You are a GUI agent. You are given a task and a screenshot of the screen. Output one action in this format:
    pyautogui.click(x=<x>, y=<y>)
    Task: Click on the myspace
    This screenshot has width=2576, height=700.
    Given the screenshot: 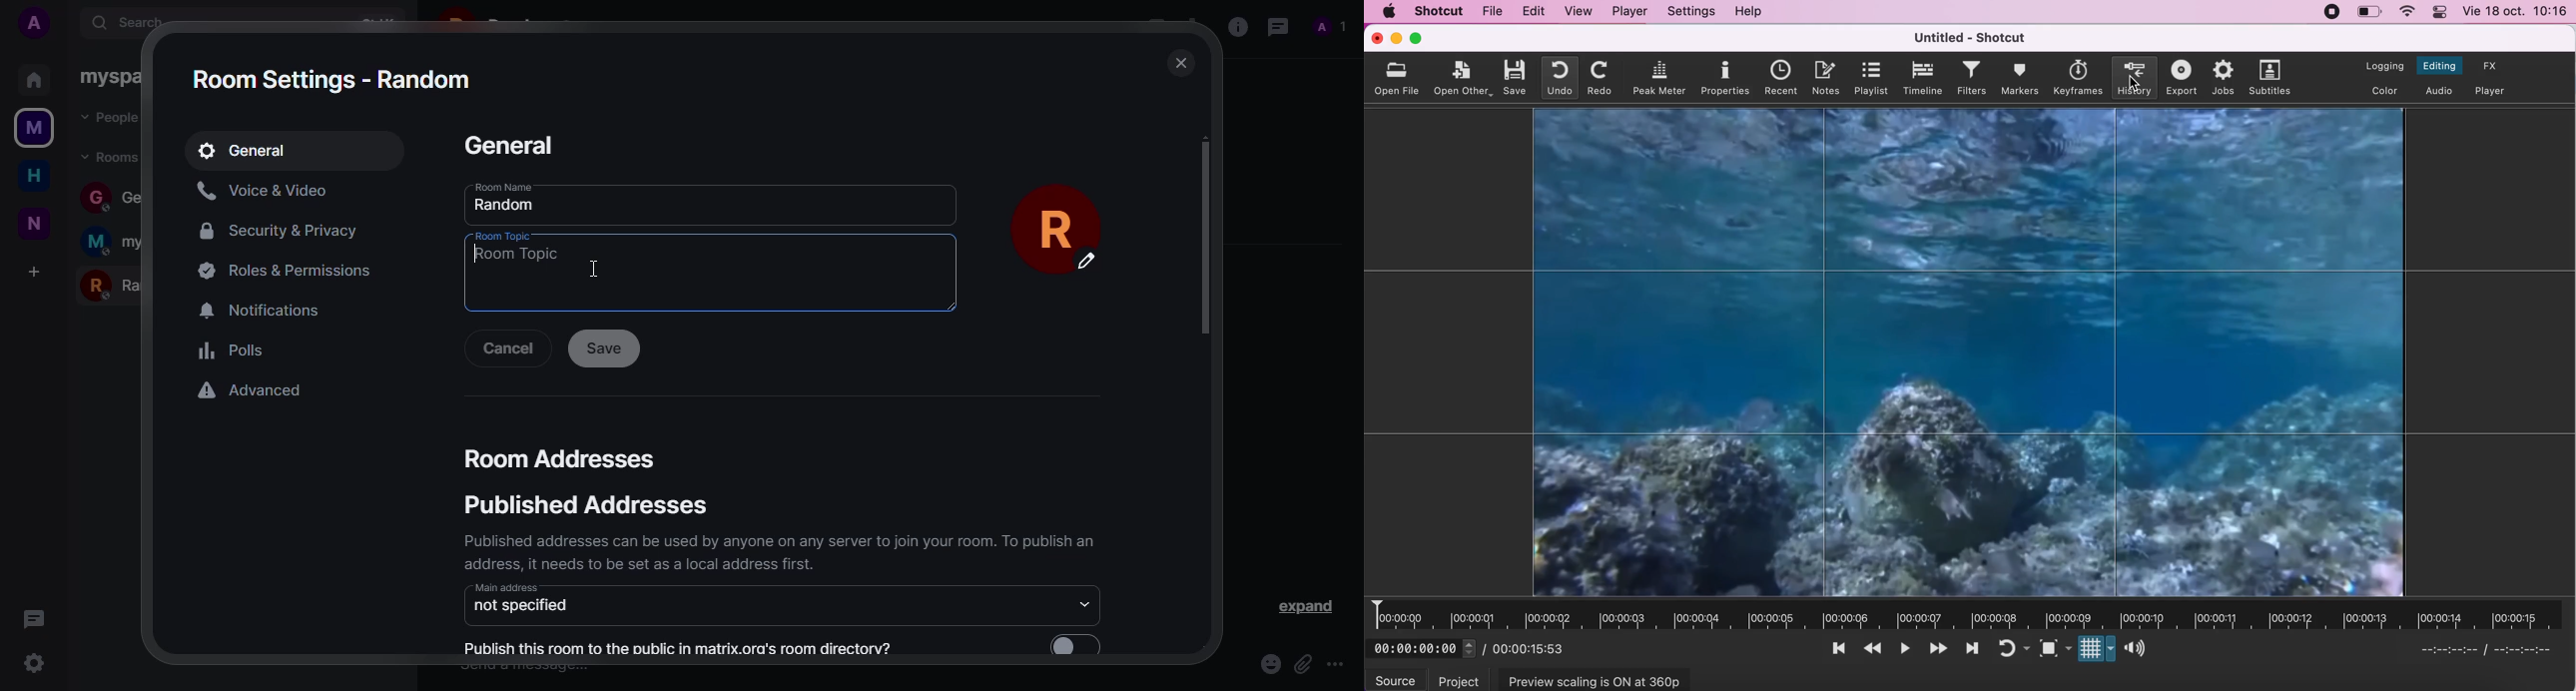 What is the action you would take?
    pyautogui.click(x=105, y=77)
    